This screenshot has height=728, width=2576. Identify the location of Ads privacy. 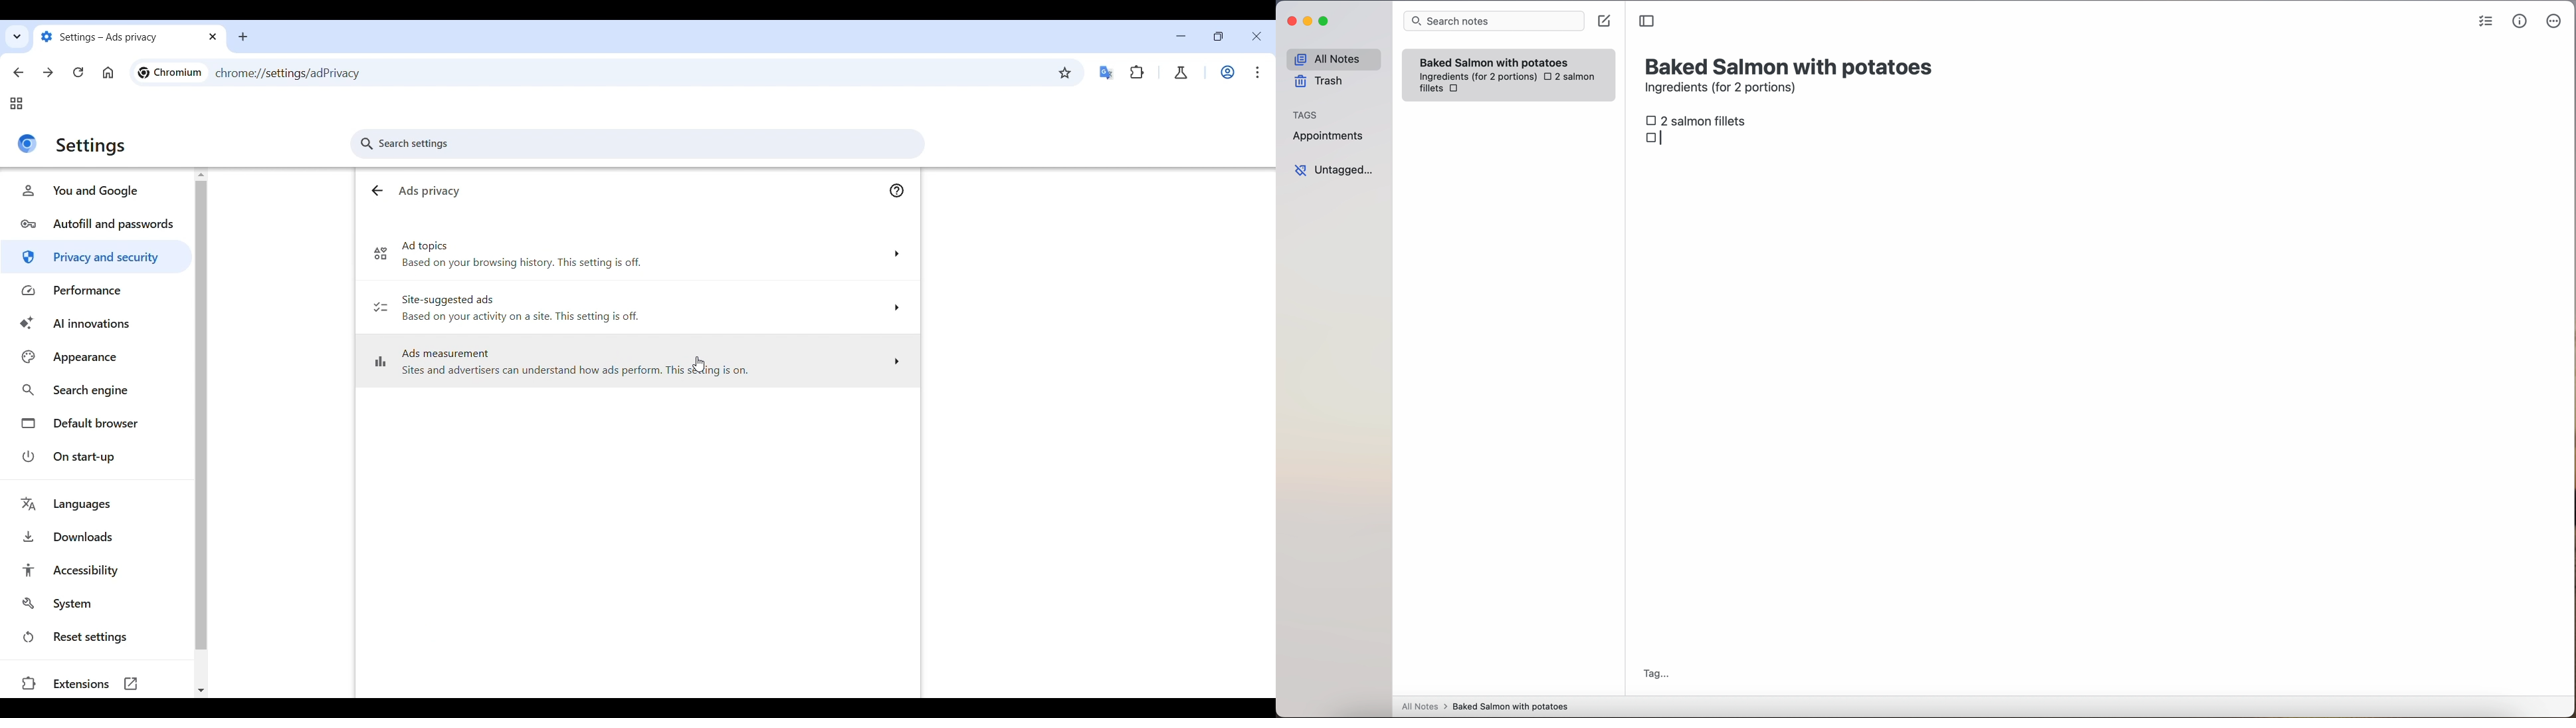
(435, 192).